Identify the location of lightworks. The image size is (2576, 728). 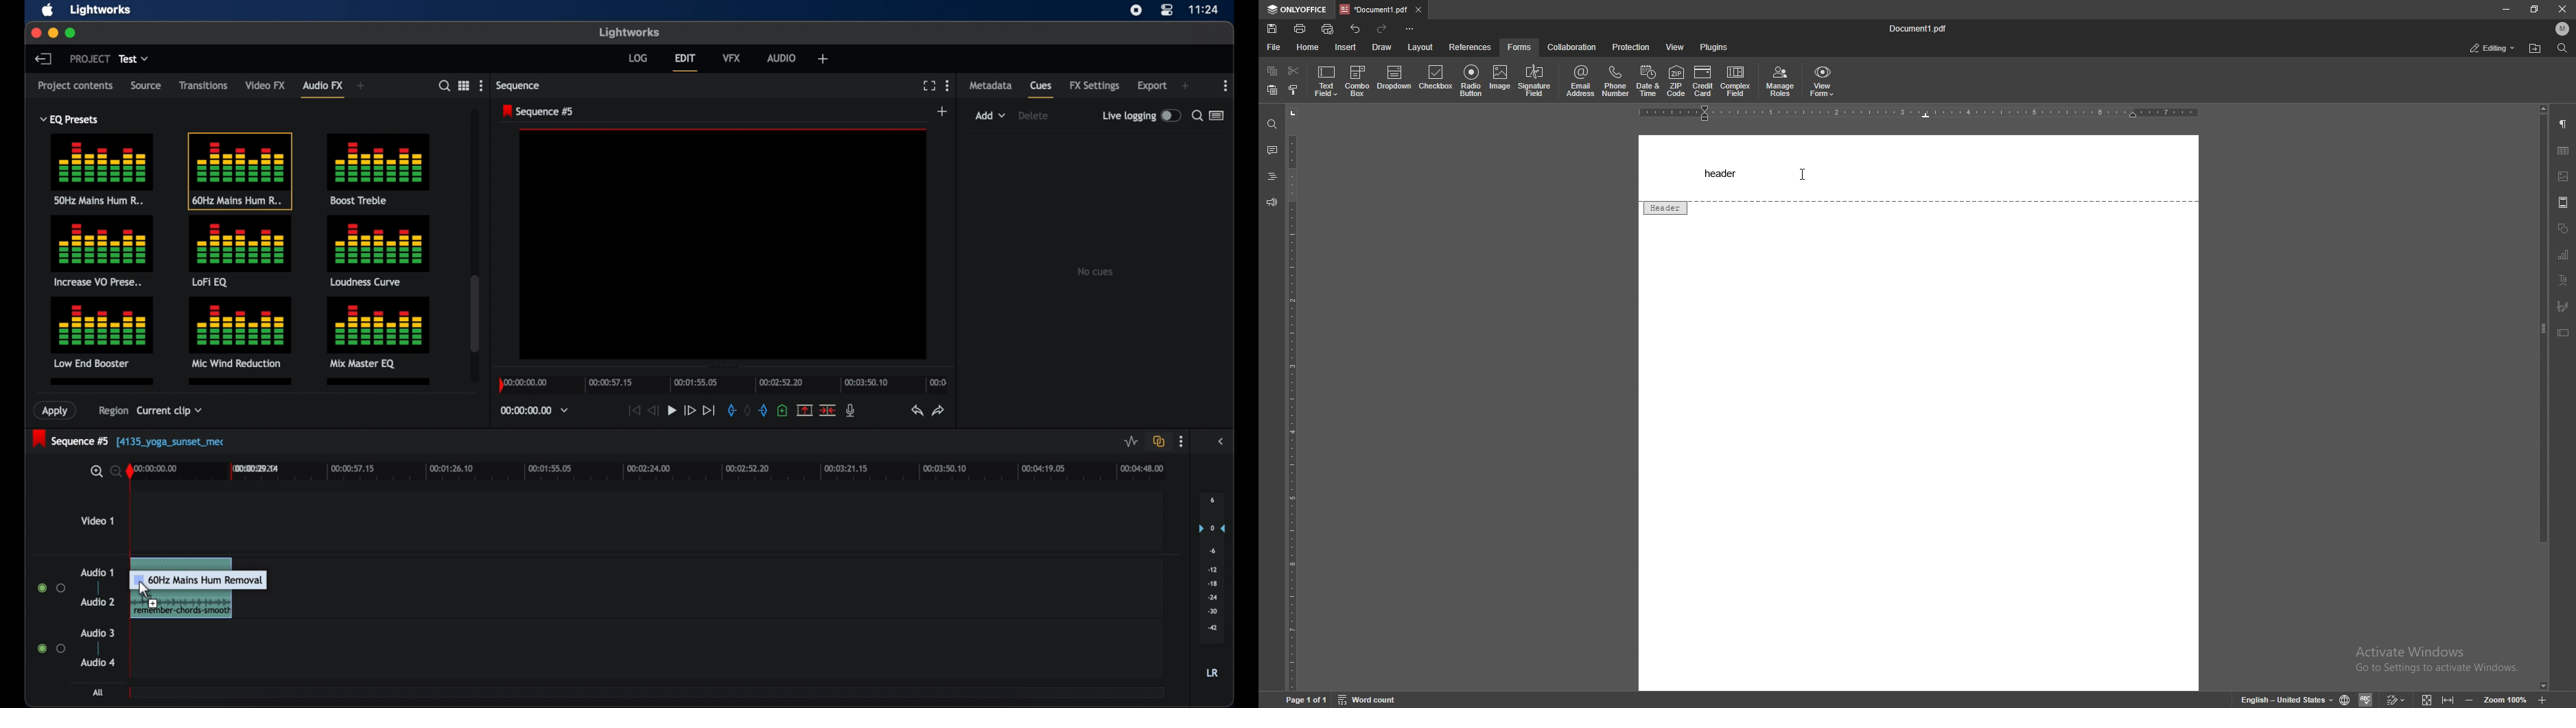
(102, 10).